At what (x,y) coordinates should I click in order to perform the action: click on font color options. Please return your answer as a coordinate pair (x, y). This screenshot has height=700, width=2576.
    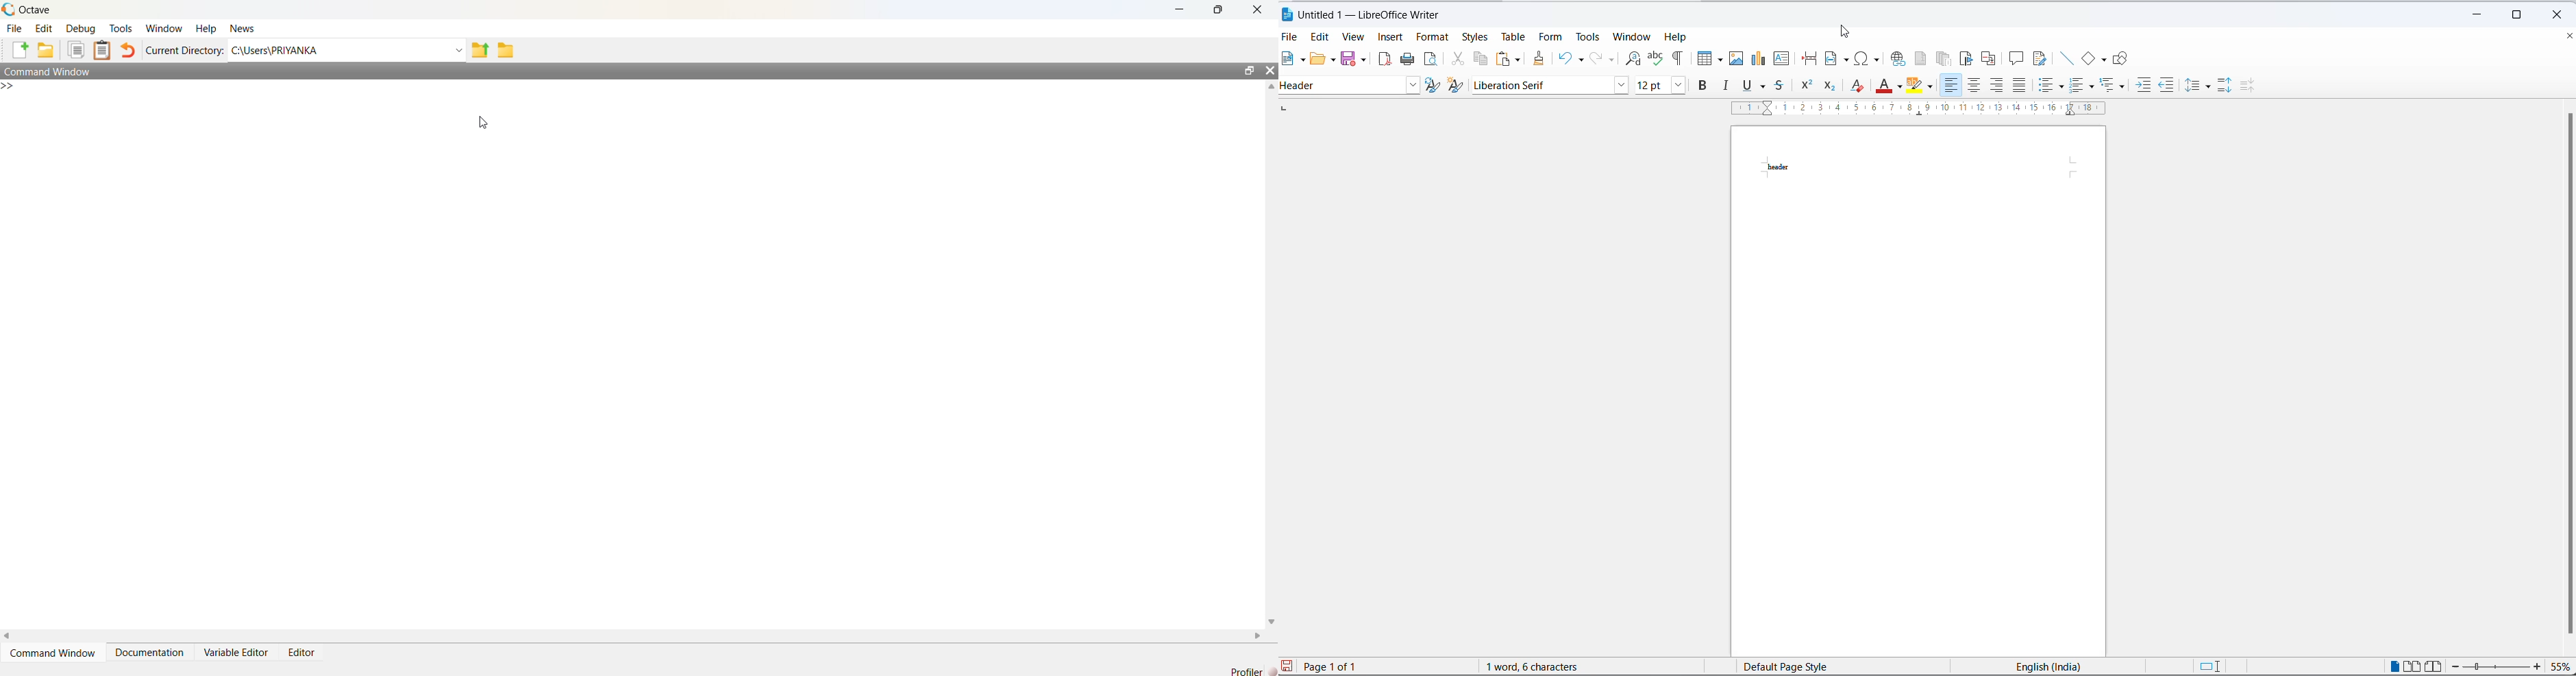
    Looking at the image, I should click on (1902, 88).